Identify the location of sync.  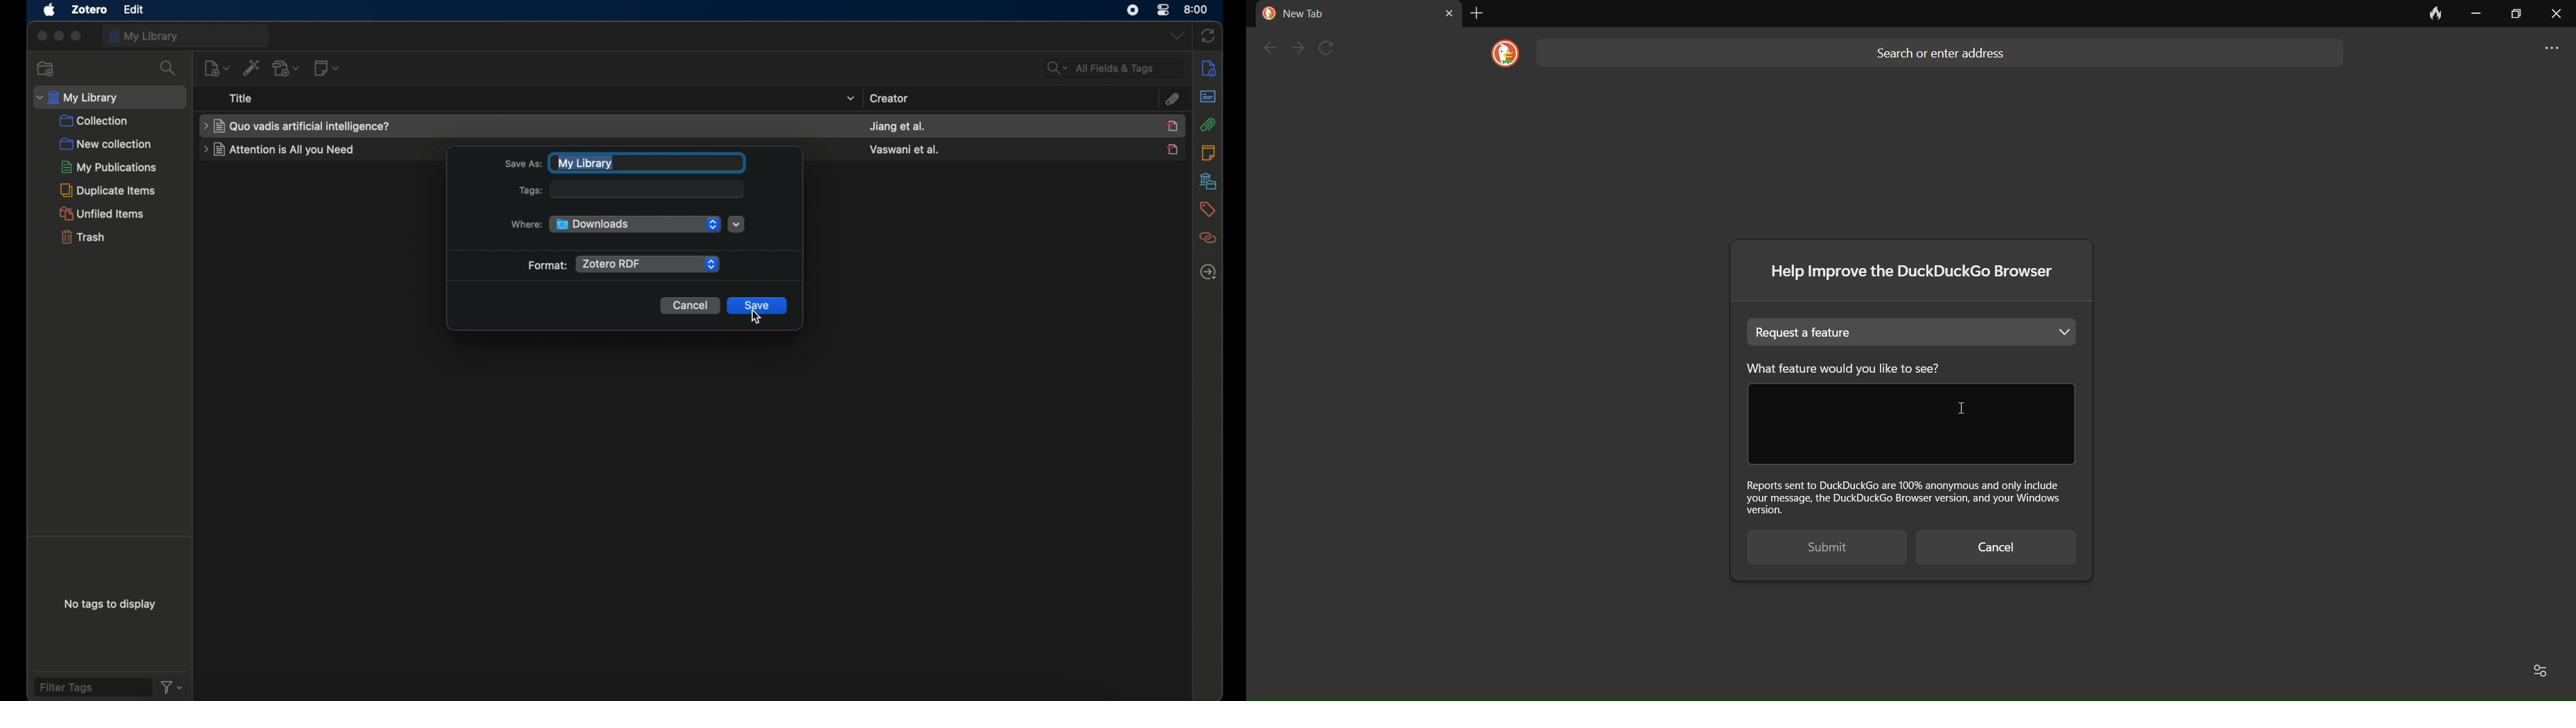
(1209, 34).